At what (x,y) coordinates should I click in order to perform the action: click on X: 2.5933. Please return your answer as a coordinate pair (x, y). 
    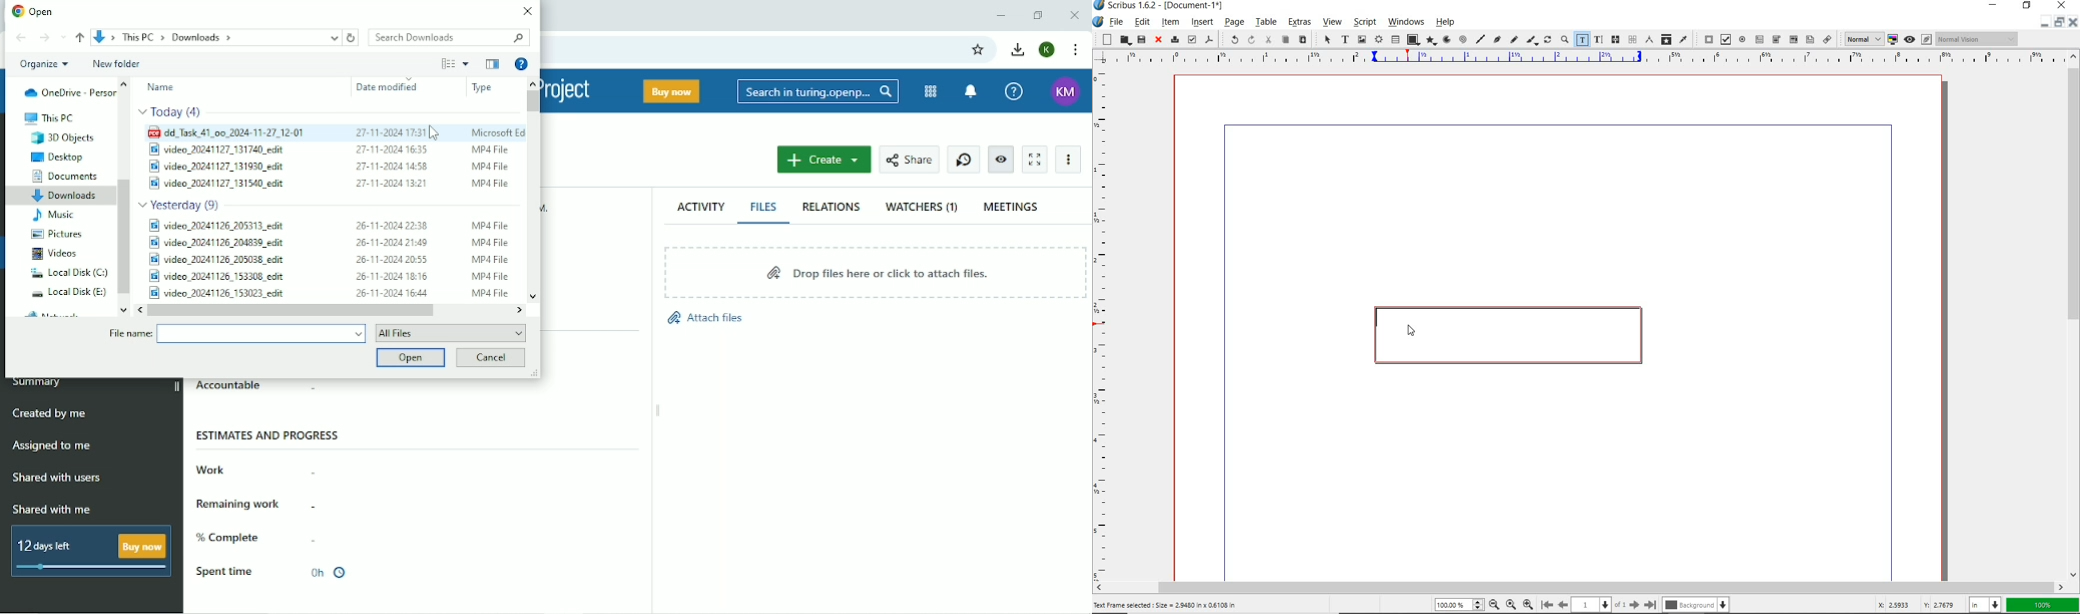
    Looking at the image, I should click on (1896, 605).